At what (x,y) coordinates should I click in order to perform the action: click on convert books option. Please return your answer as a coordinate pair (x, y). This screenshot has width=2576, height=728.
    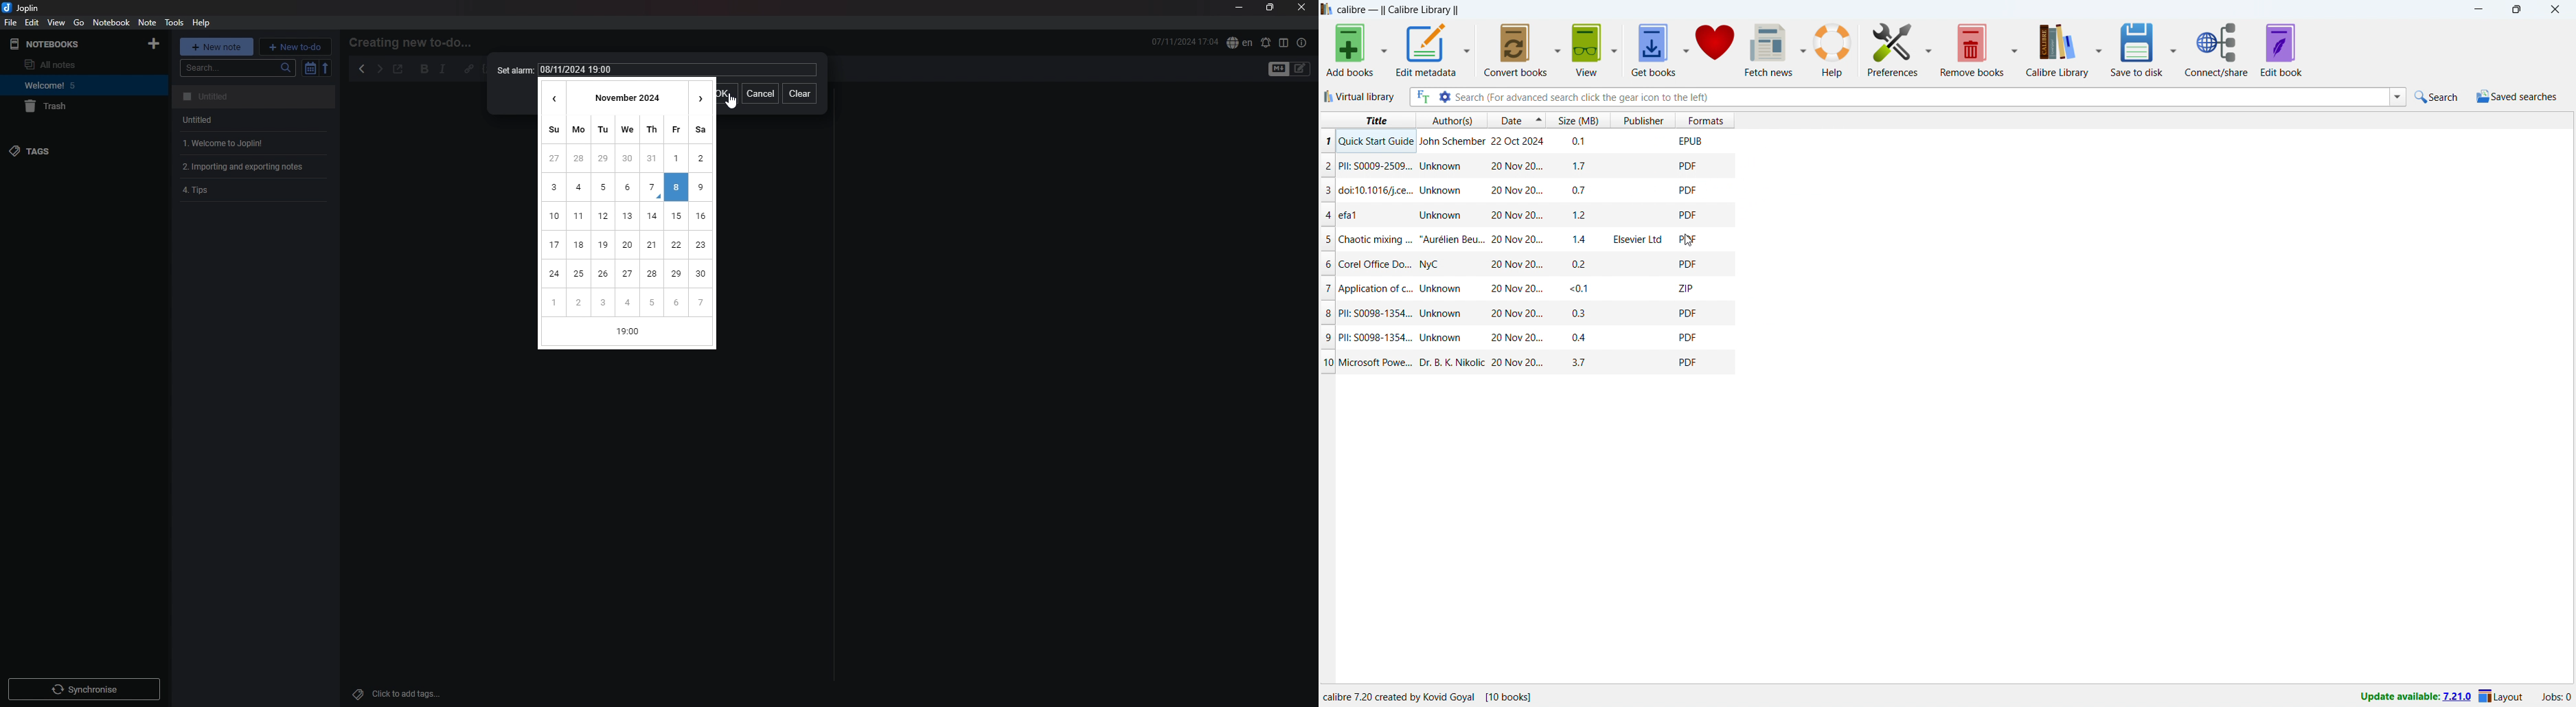
    Looking at the image, I should click on (1558, 48).